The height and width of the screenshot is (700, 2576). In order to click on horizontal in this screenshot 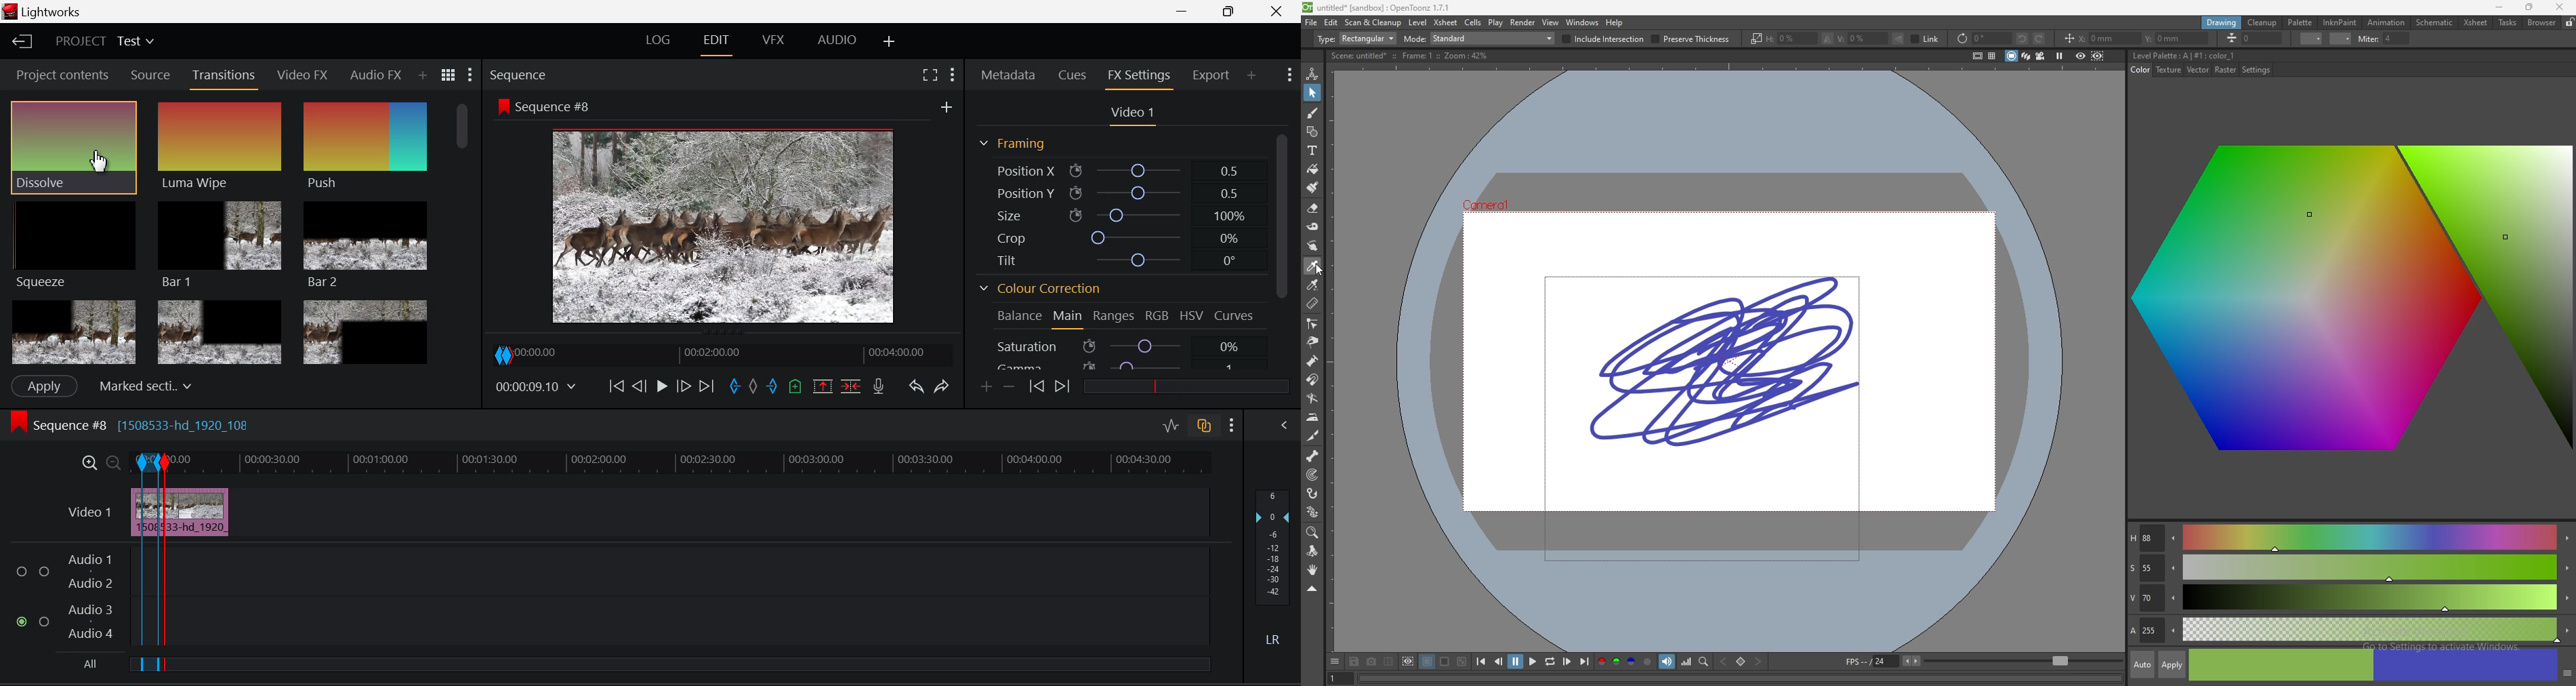, I will do `click(1791, 39)`.